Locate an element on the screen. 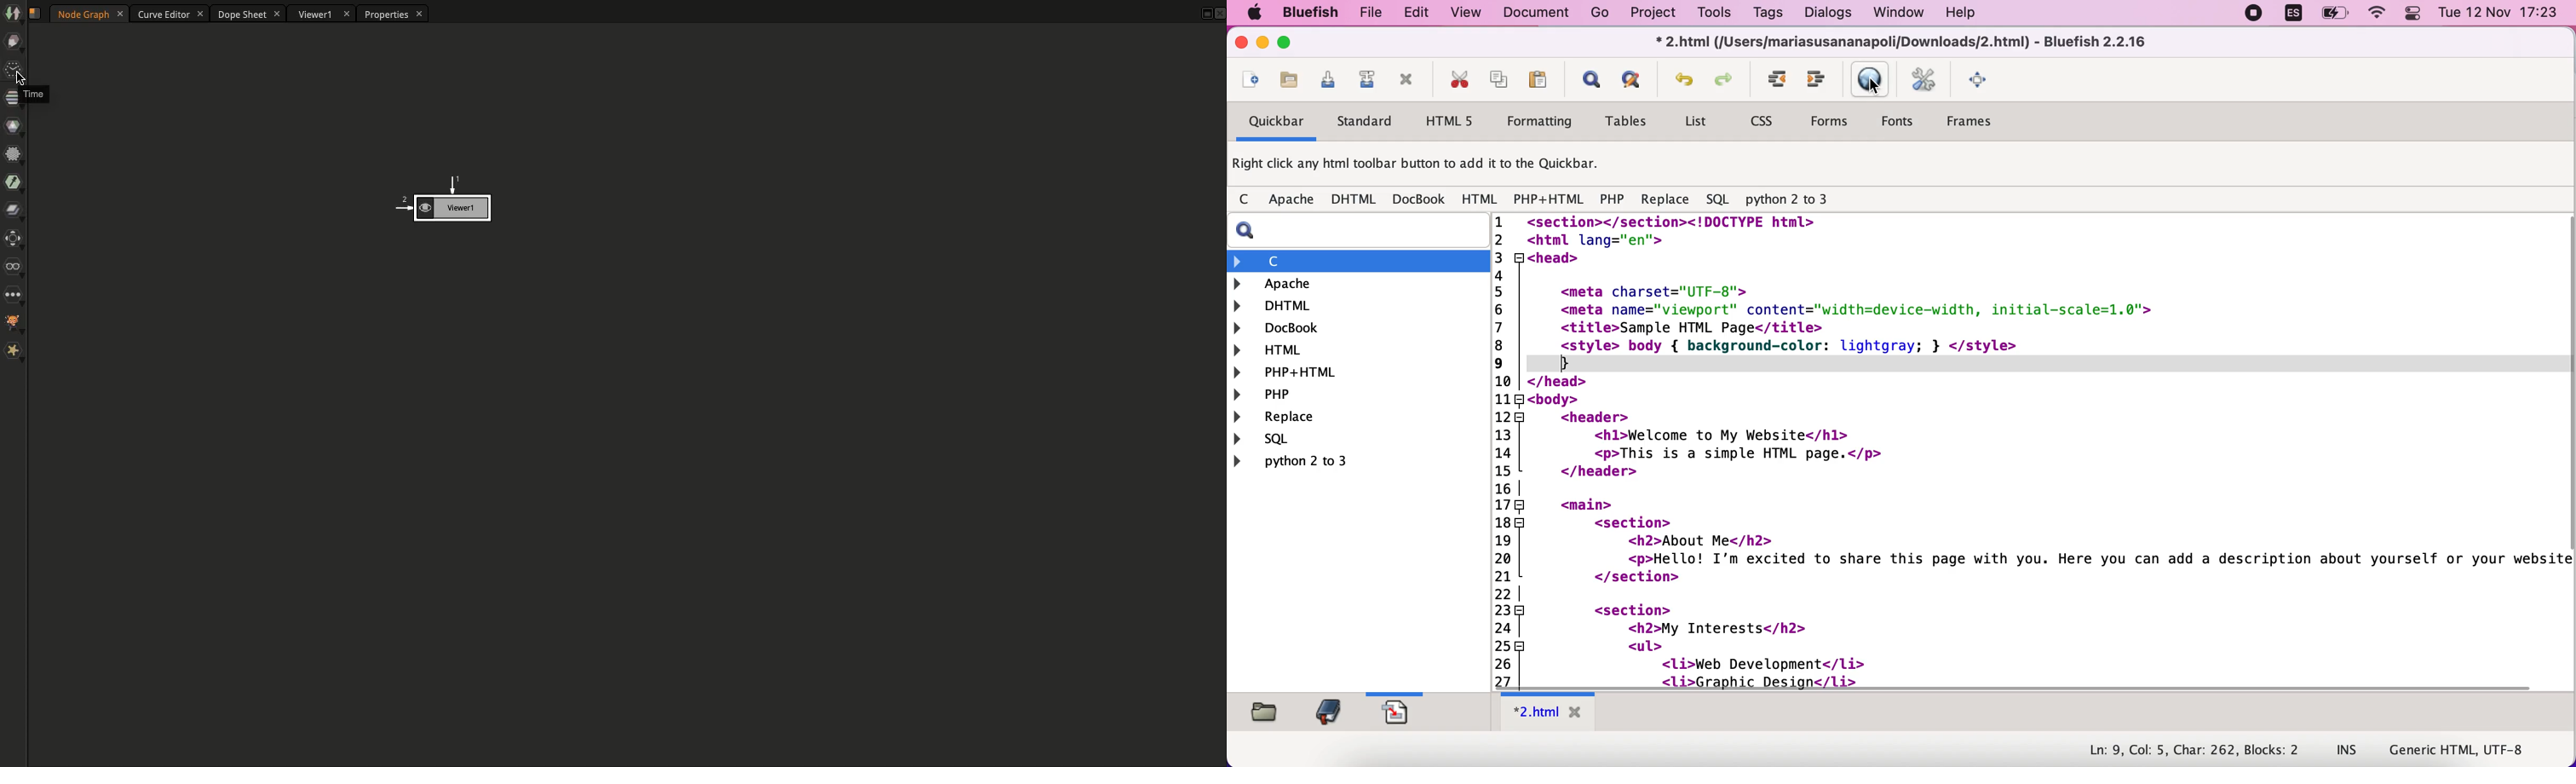 The image size is (2576, 784). dialogs is located at coordinates (1827, 14).